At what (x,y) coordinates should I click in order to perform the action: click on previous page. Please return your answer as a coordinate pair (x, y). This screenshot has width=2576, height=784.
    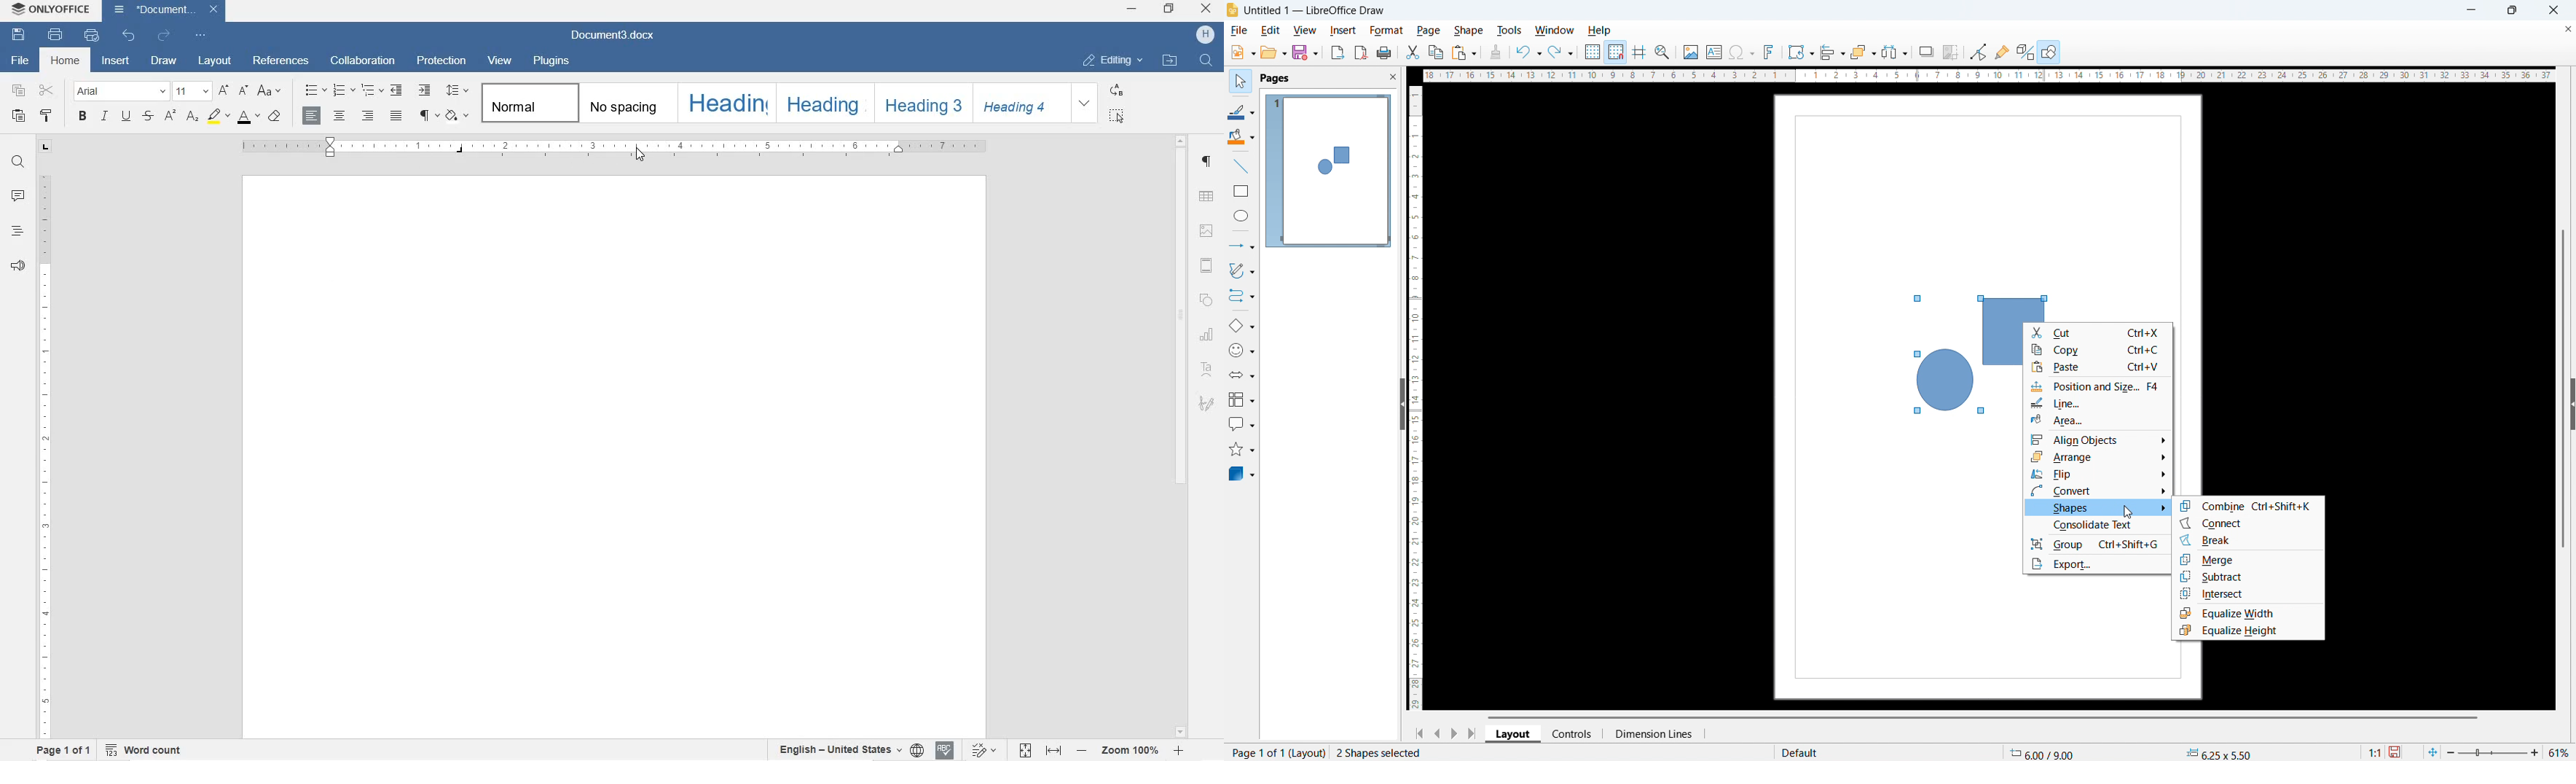
    Looking at the image, I should click on (1438, 734).